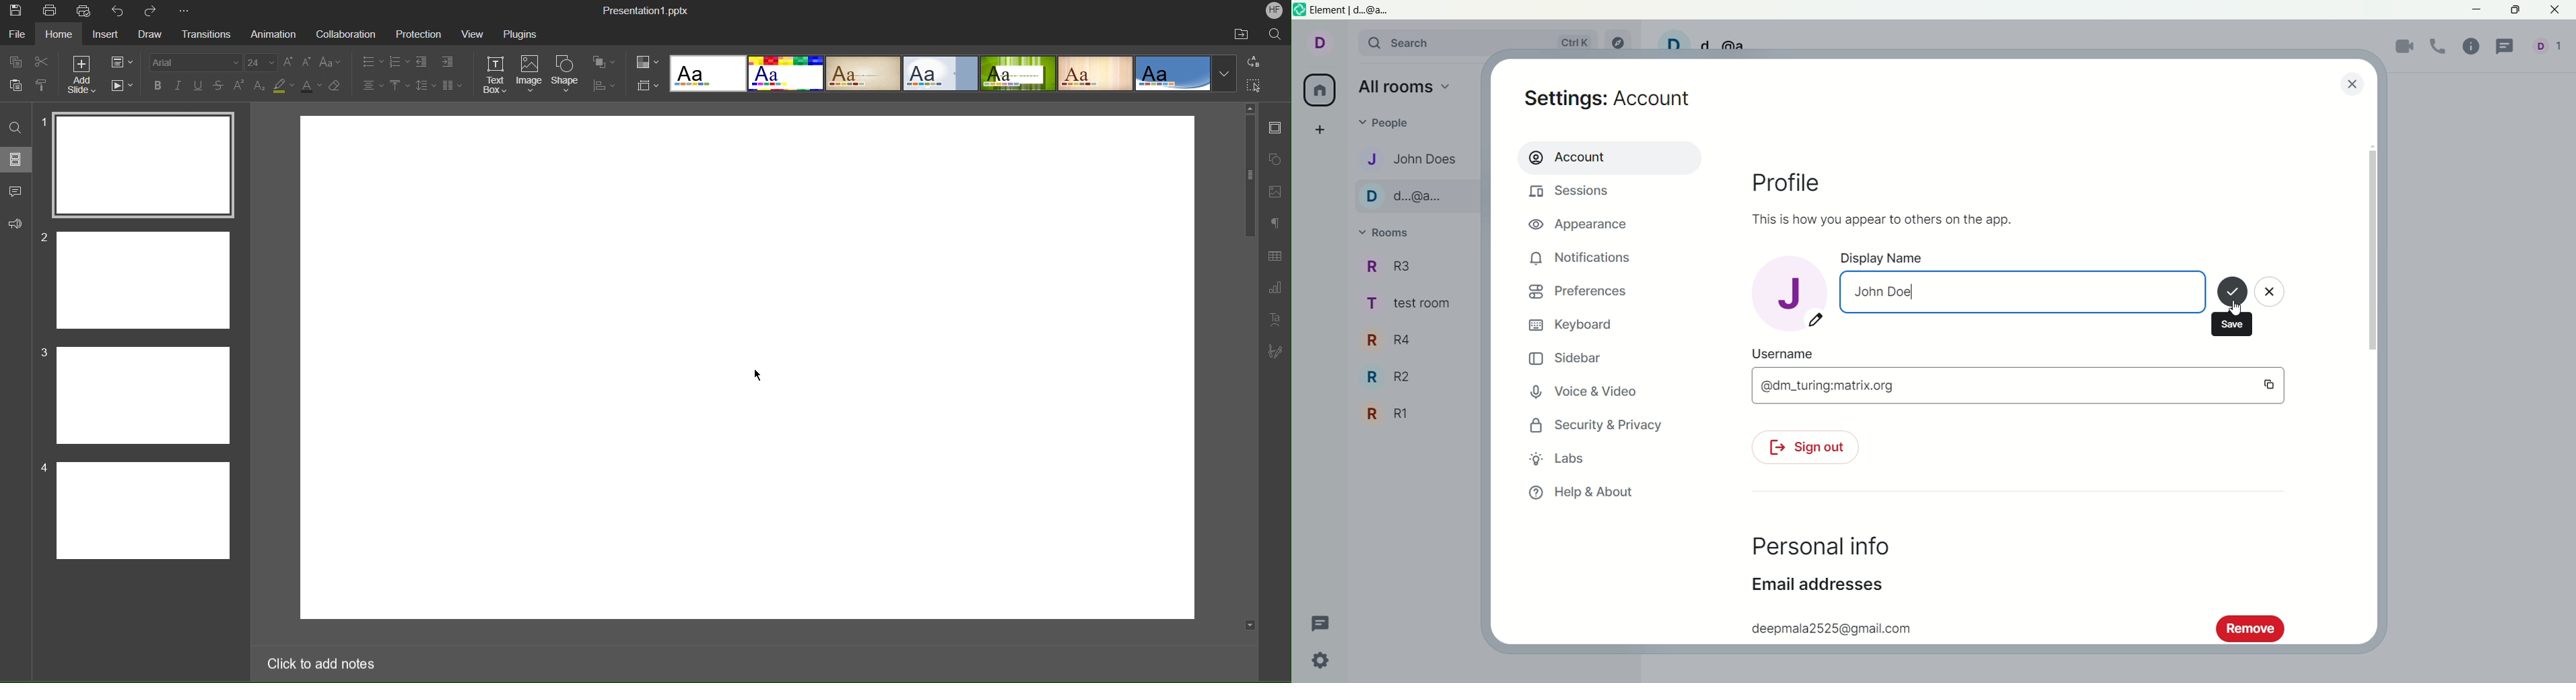  Describe the element at coordinates (61, 34) in the screenshot. I see `Home` at that location.